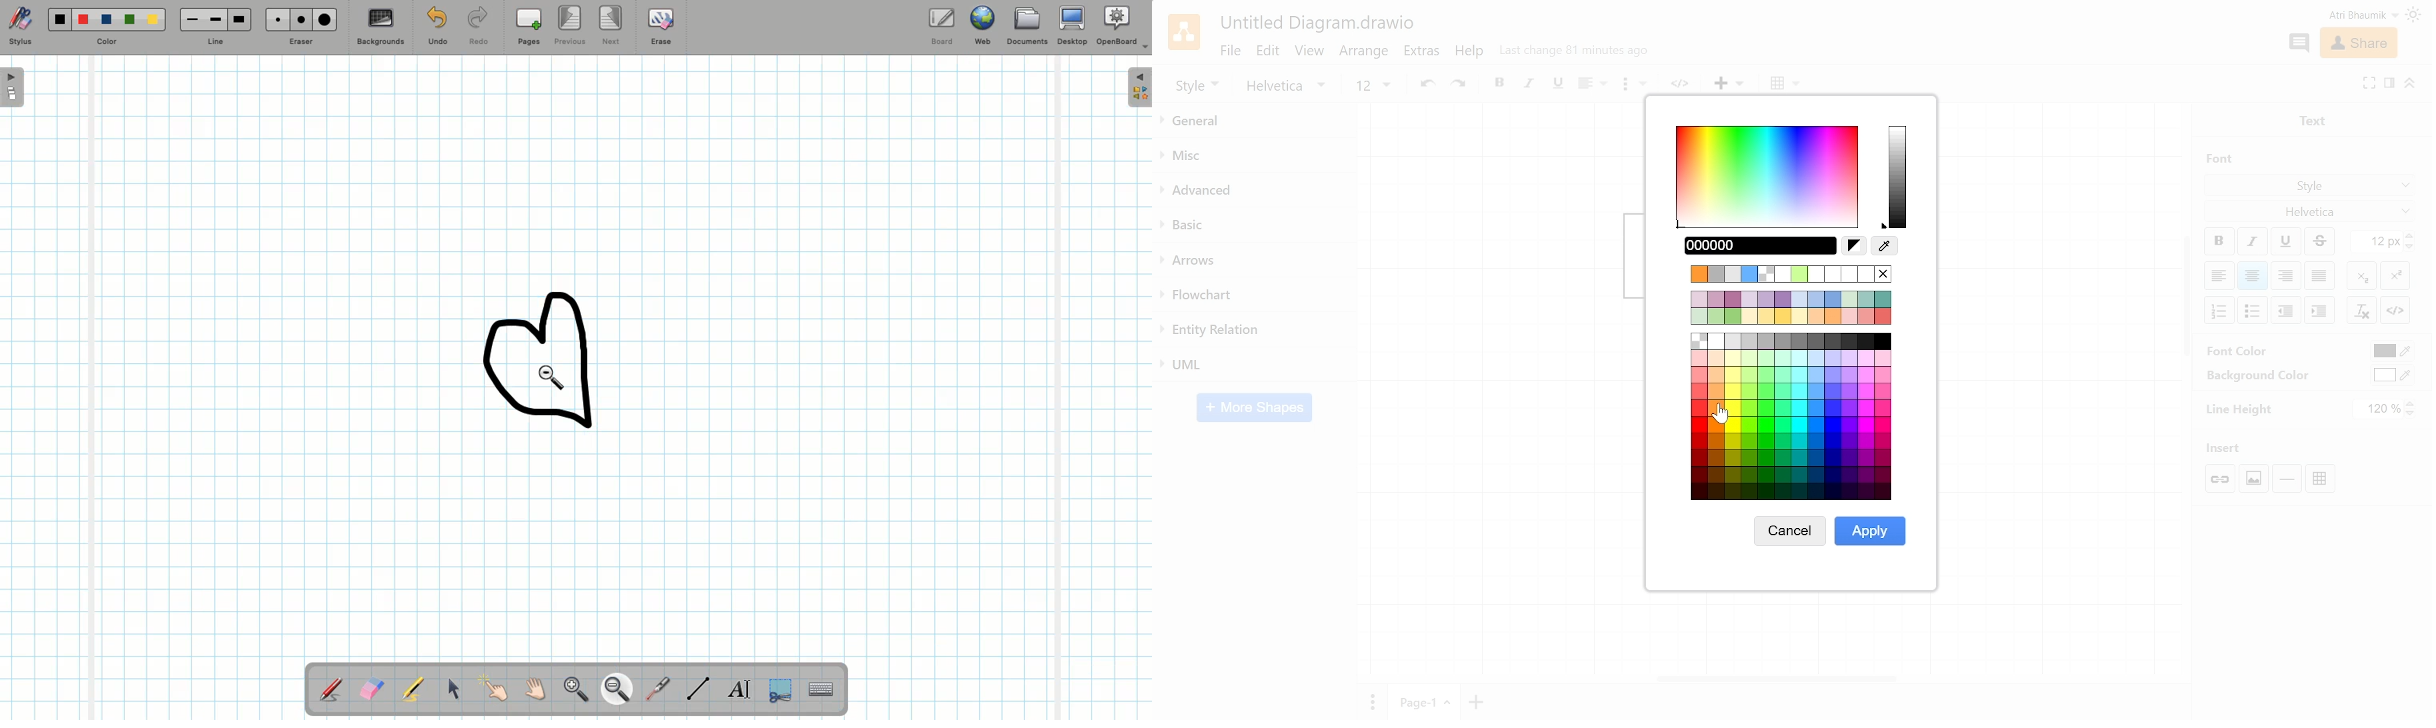  Describe the element at coordinates (1254, 226) in the screenshot. I see `basic` at that location.